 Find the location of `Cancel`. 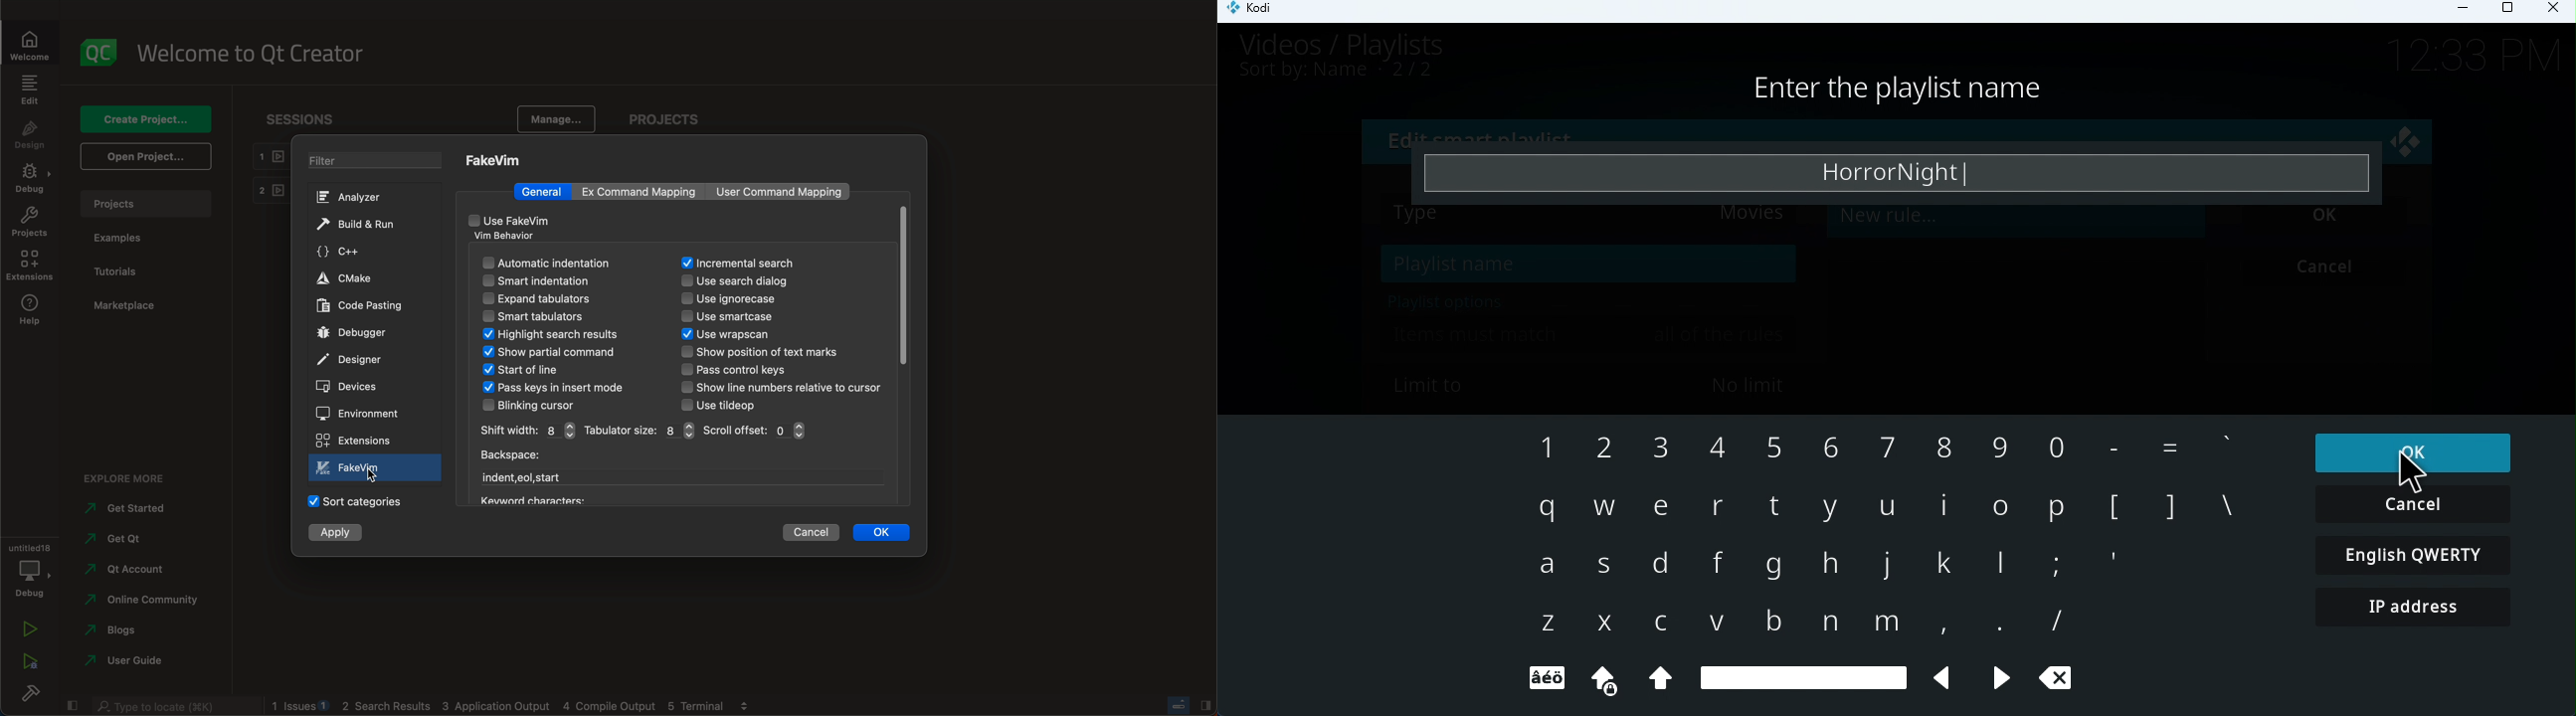

Cancel is located at coordinates (2413, 504).